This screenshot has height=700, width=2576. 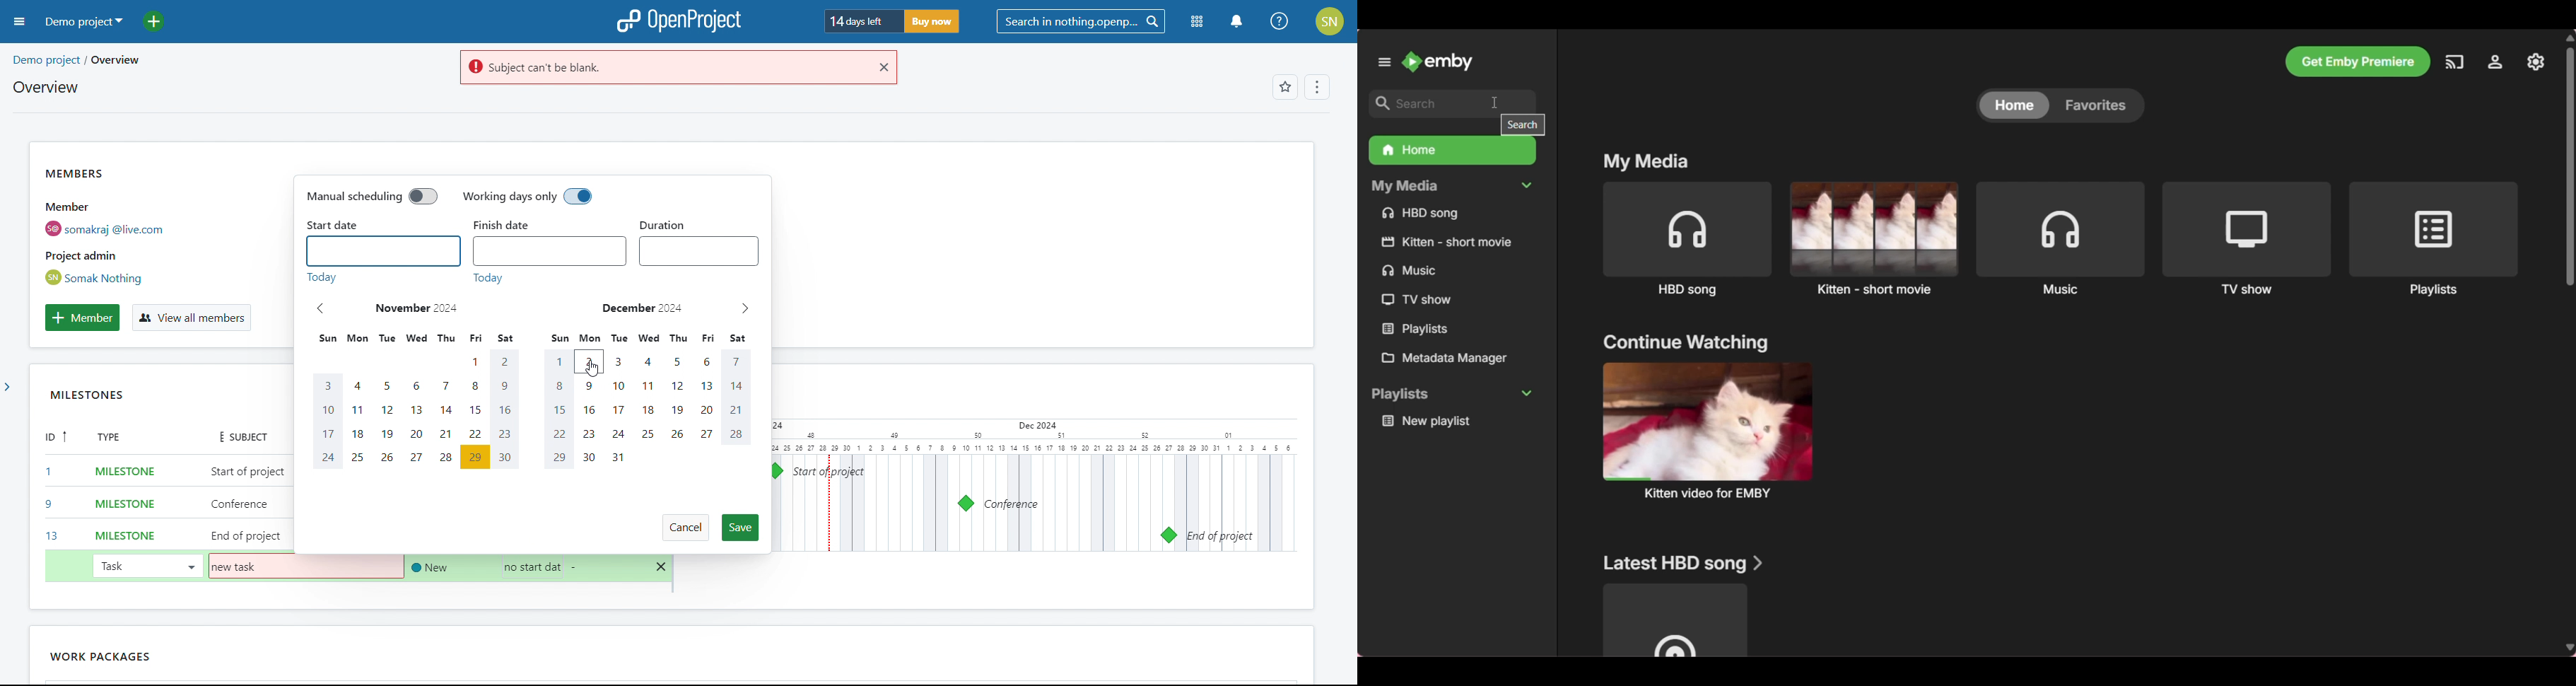 What do you see at coordinates (67, 656) in the screenshot?
I see `work packages` at bounding box center [67, 656].